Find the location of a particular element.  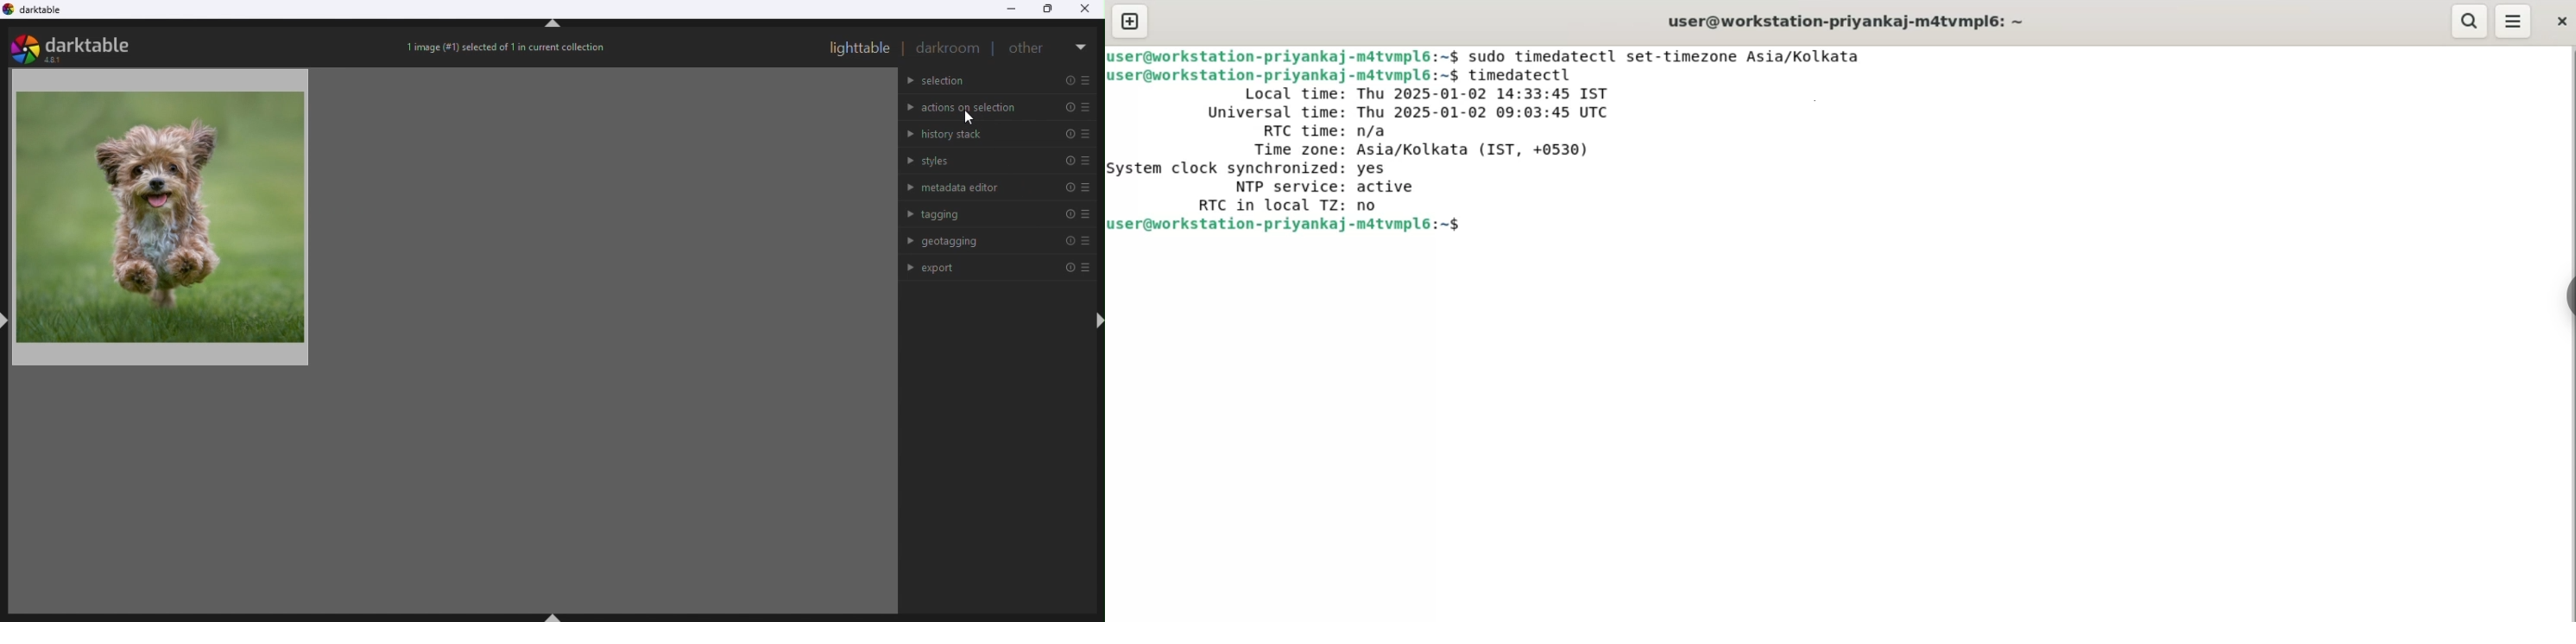

Export is located at coordinates (1000, 266).